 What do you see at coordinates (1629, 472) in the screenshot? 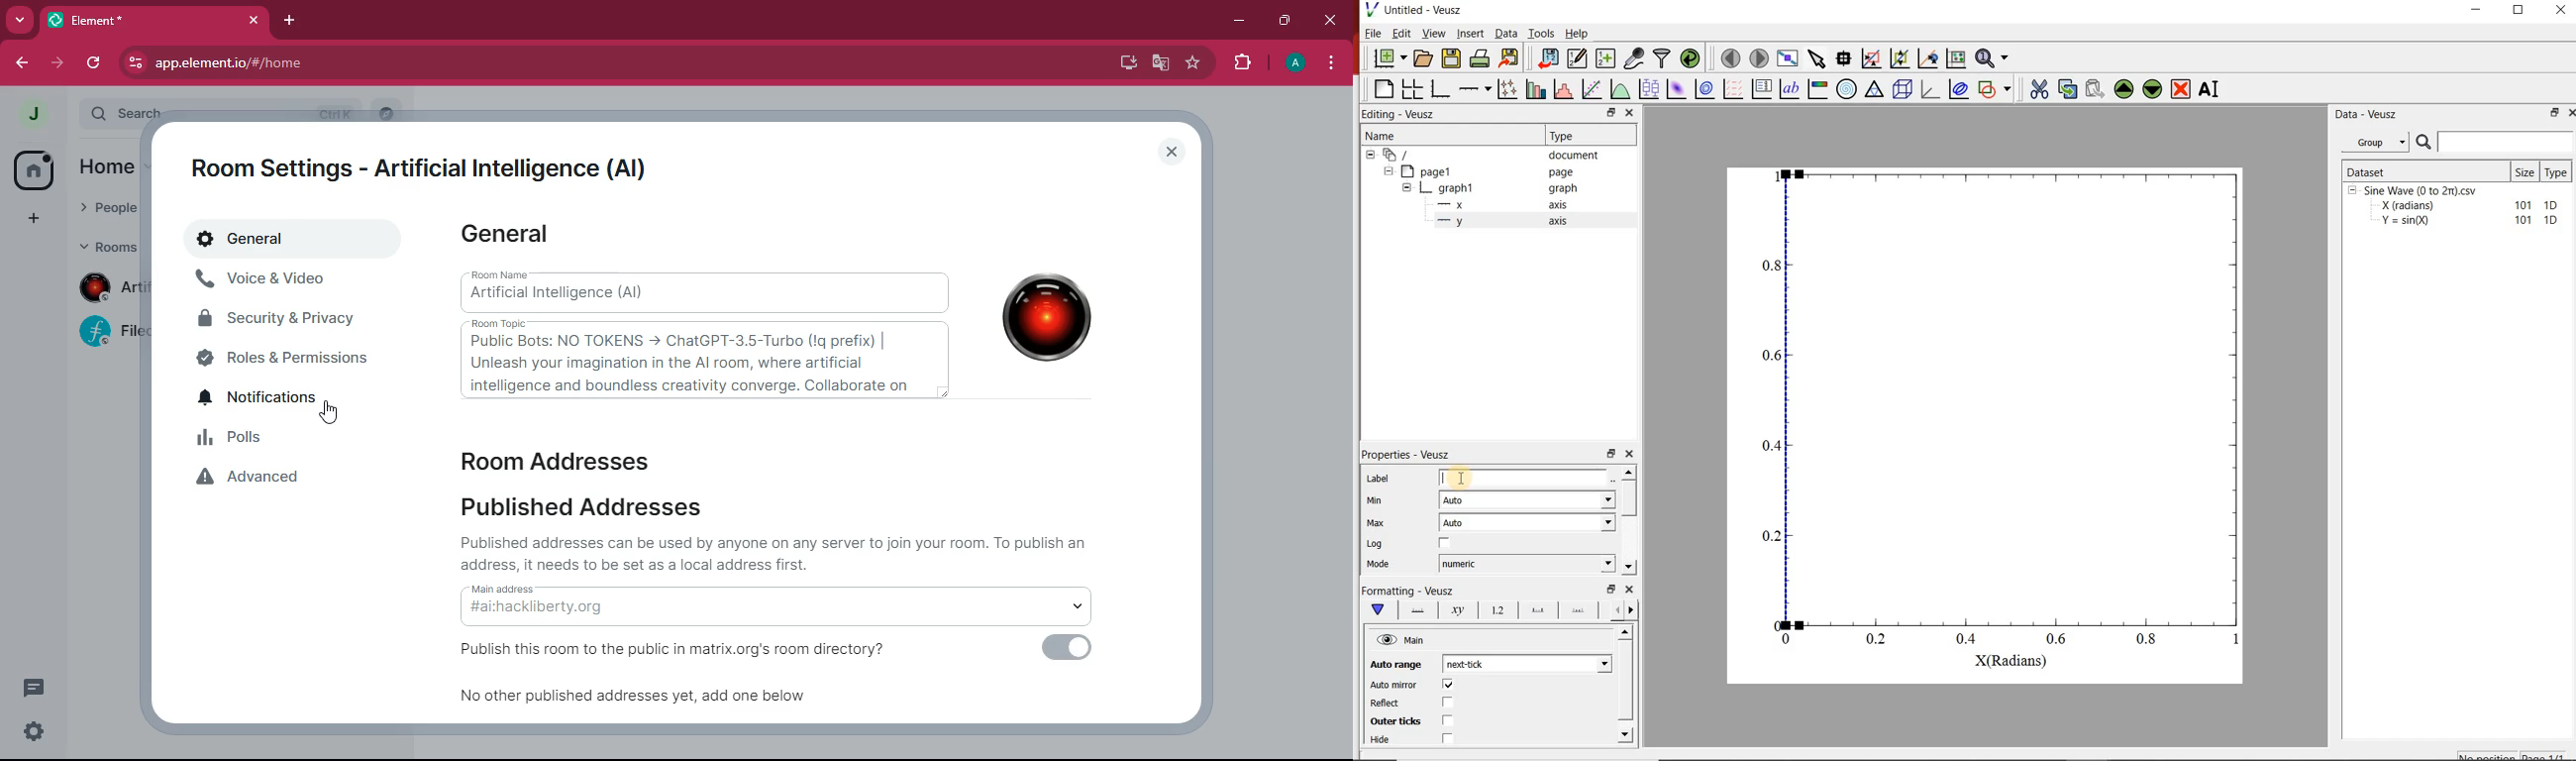
I see `Up` at bounding box center [1629, 472].